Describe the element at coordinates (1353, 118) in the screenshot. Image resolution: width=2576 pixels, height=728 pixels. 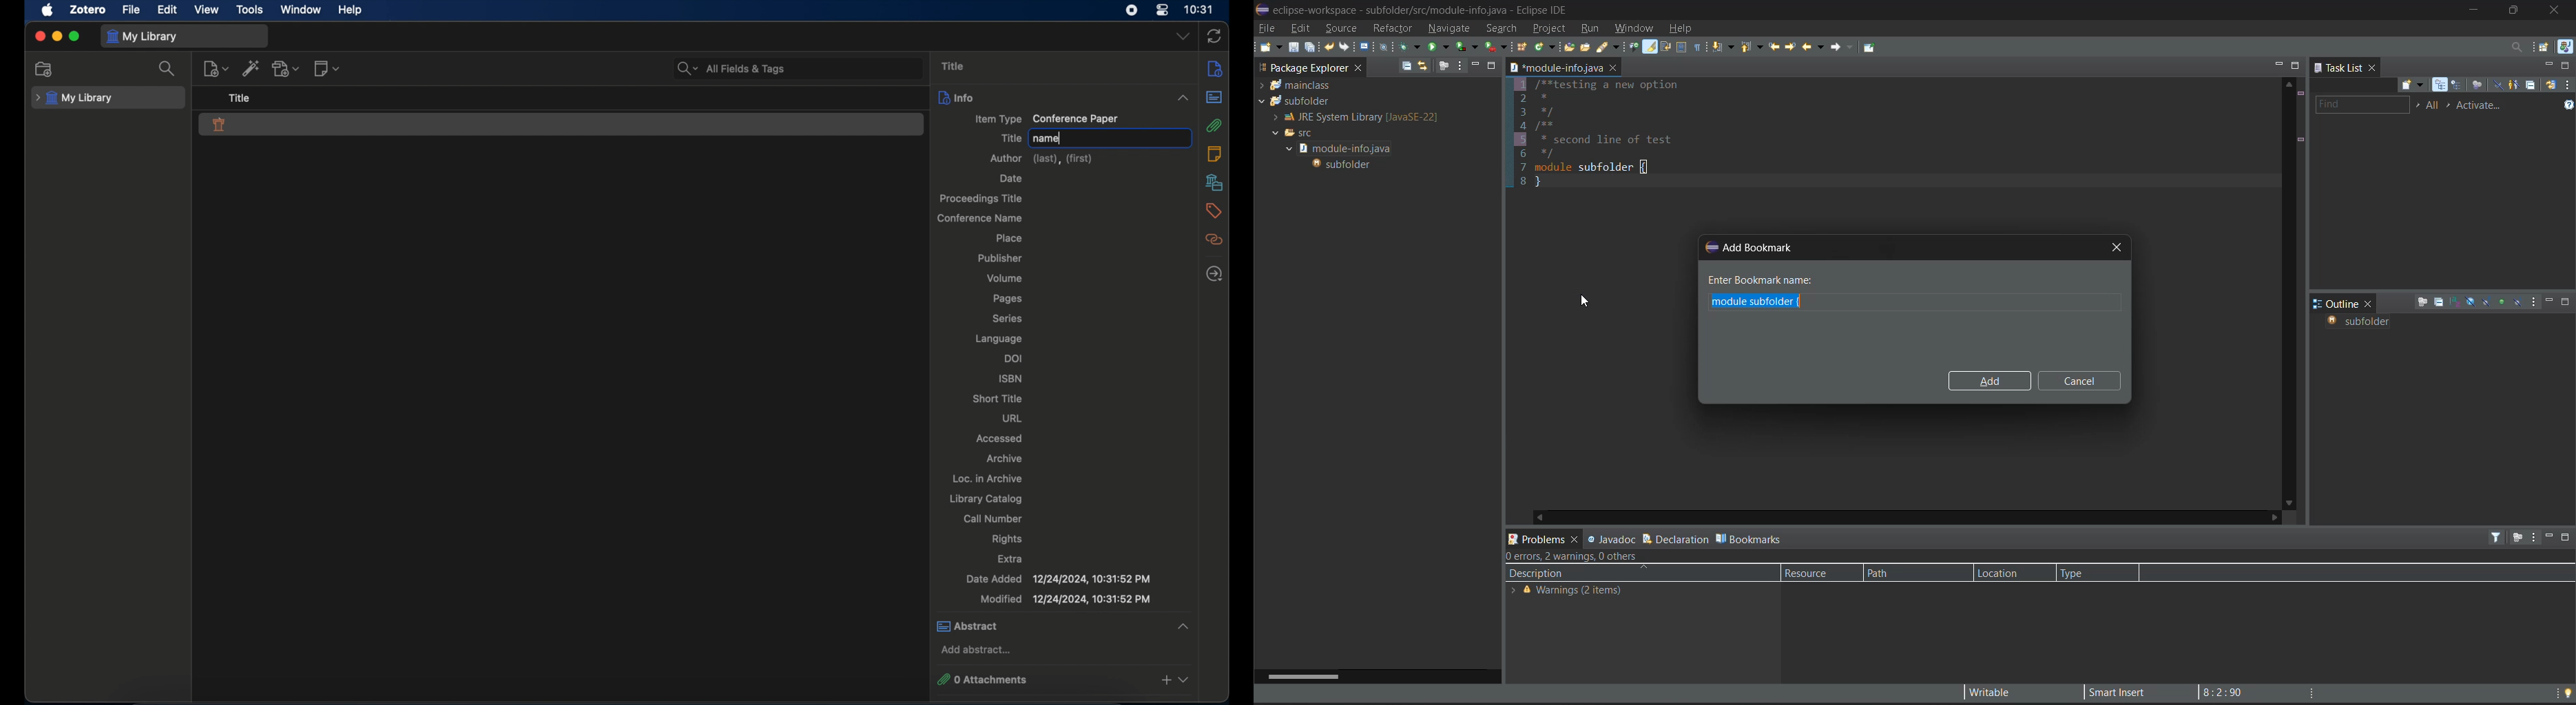
I see `JRE System Library [JavaSE-22]` at that location.